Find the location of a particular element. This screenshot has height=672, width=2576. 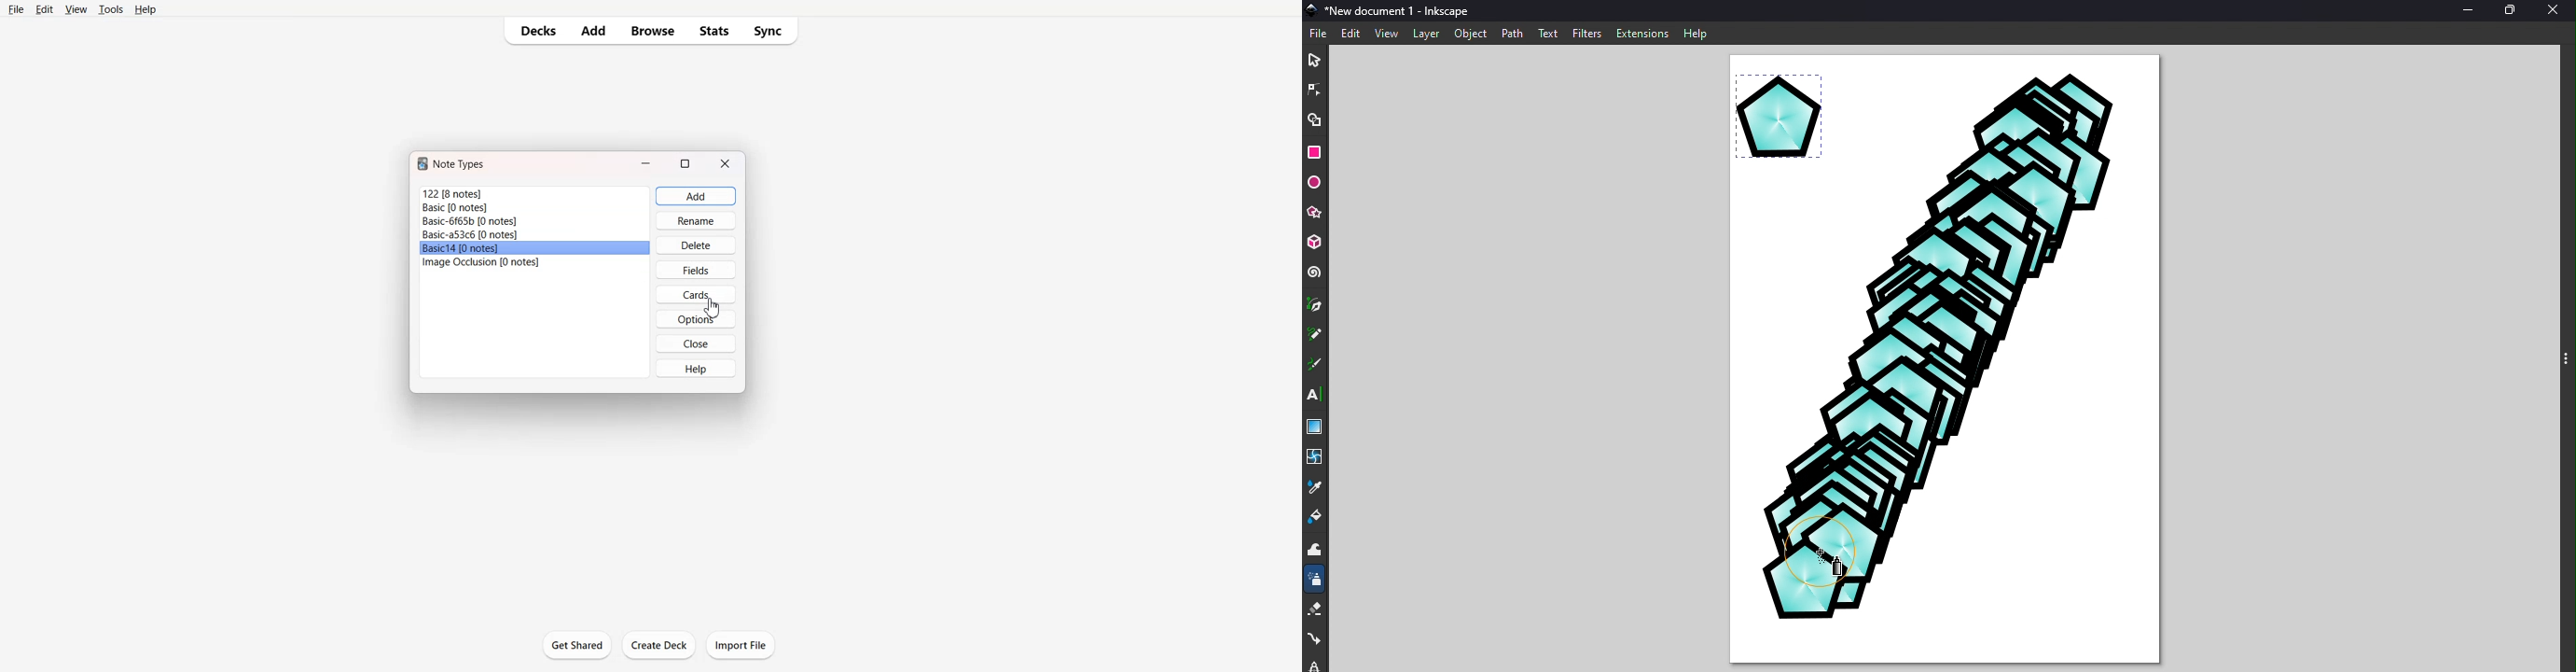

File is located at coordinates (1320, 31).